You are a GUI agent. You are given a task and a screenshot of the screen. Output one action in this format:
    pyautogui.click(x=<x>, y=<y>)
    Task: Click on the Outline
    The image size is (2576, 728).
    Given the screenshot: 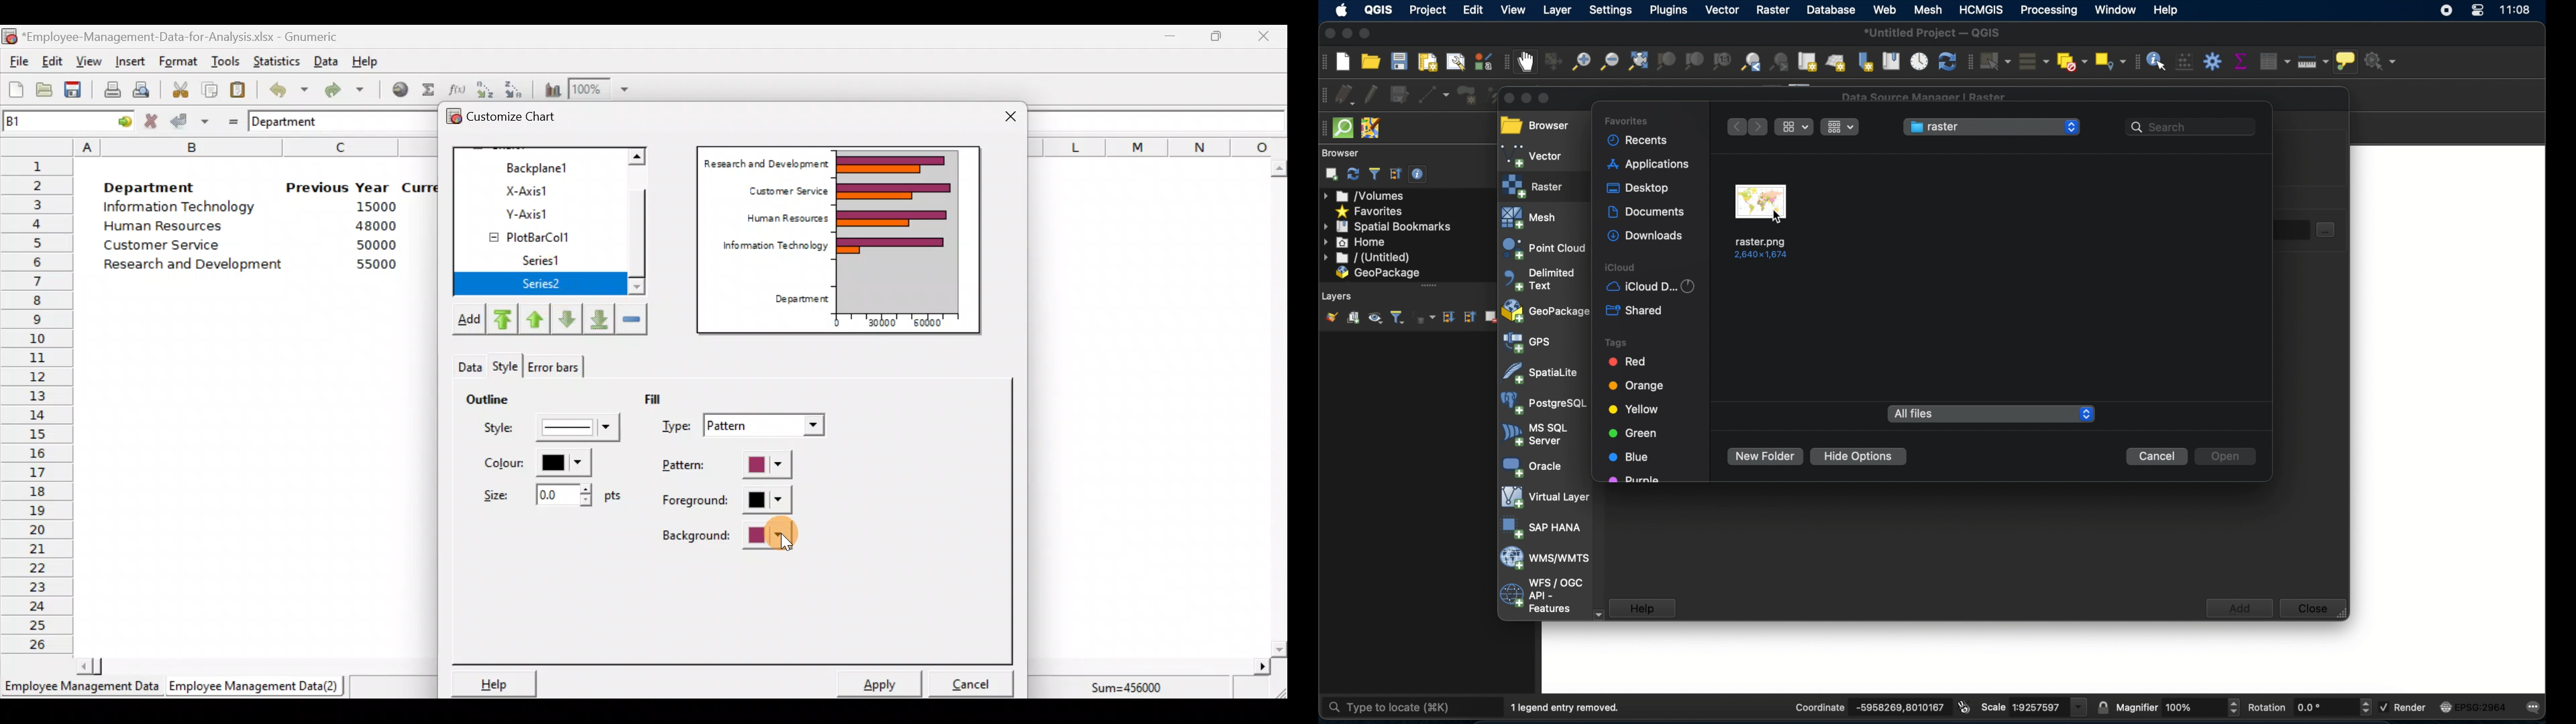 What is the action you would take?
    pyautogui.click(x=487, y=397)
    